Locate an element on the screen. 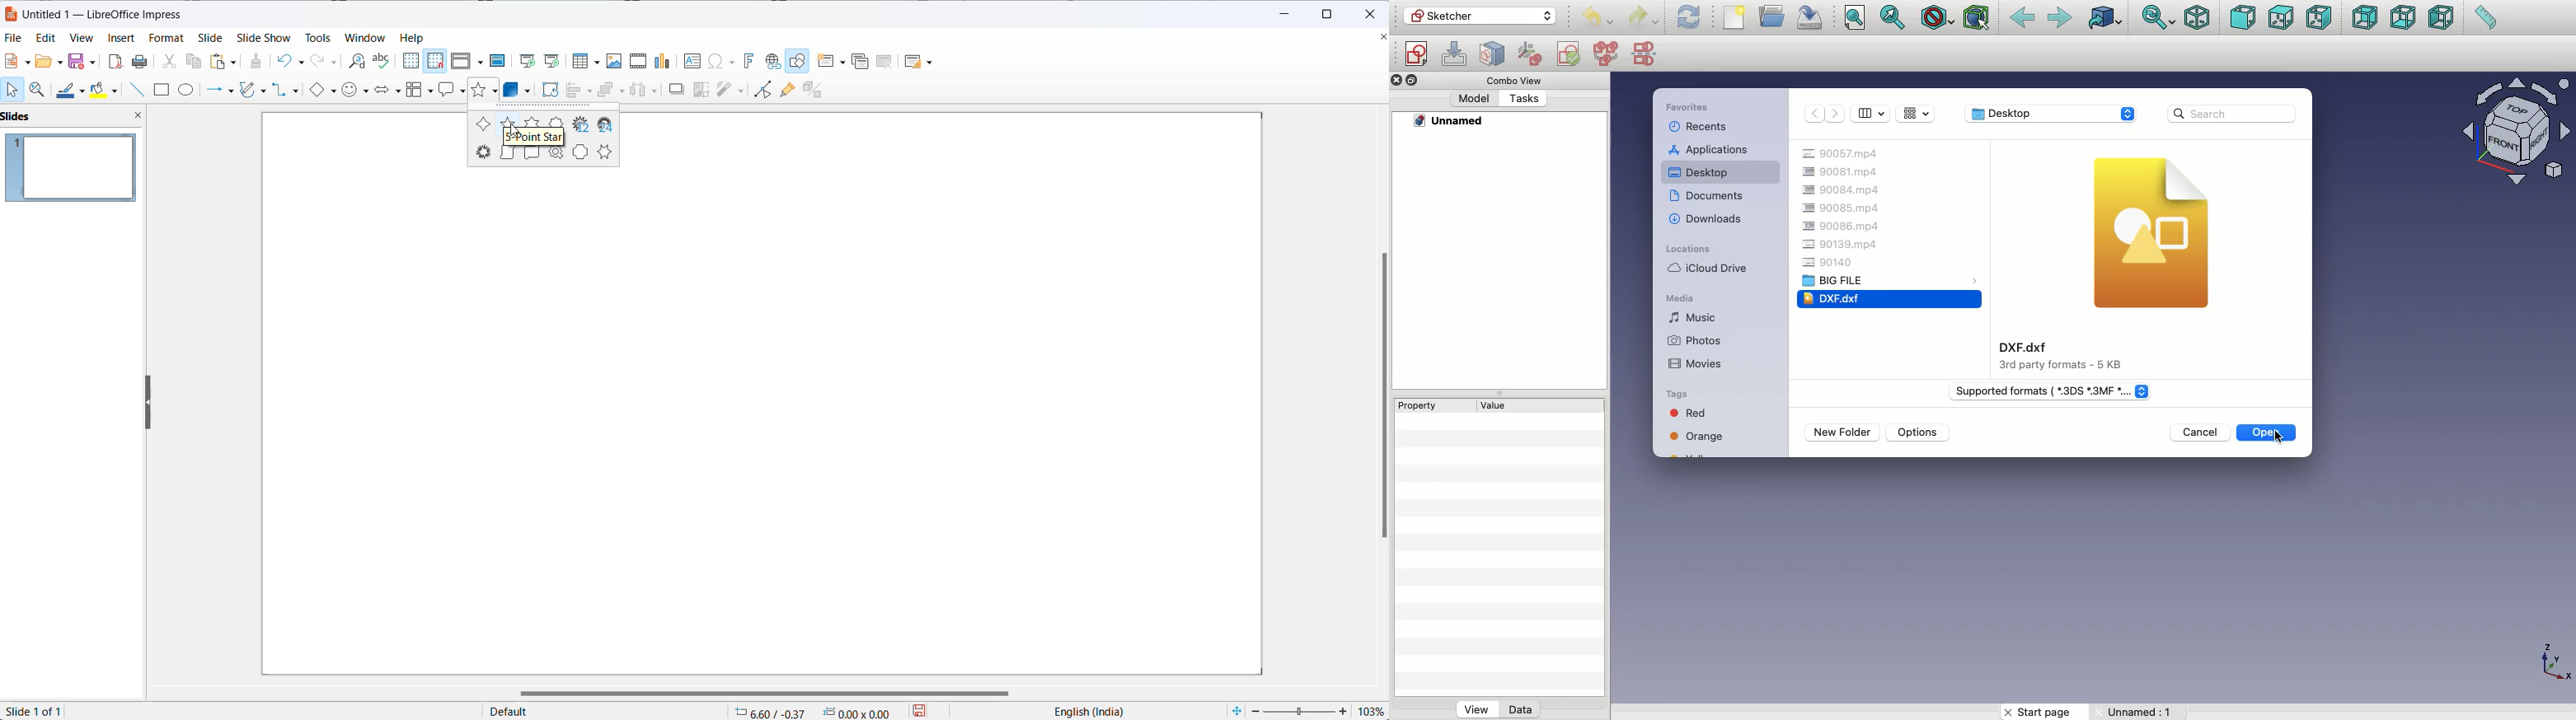 This screenshot has width=2576, height=728. Show draw function is located at coordinates (799, 61).